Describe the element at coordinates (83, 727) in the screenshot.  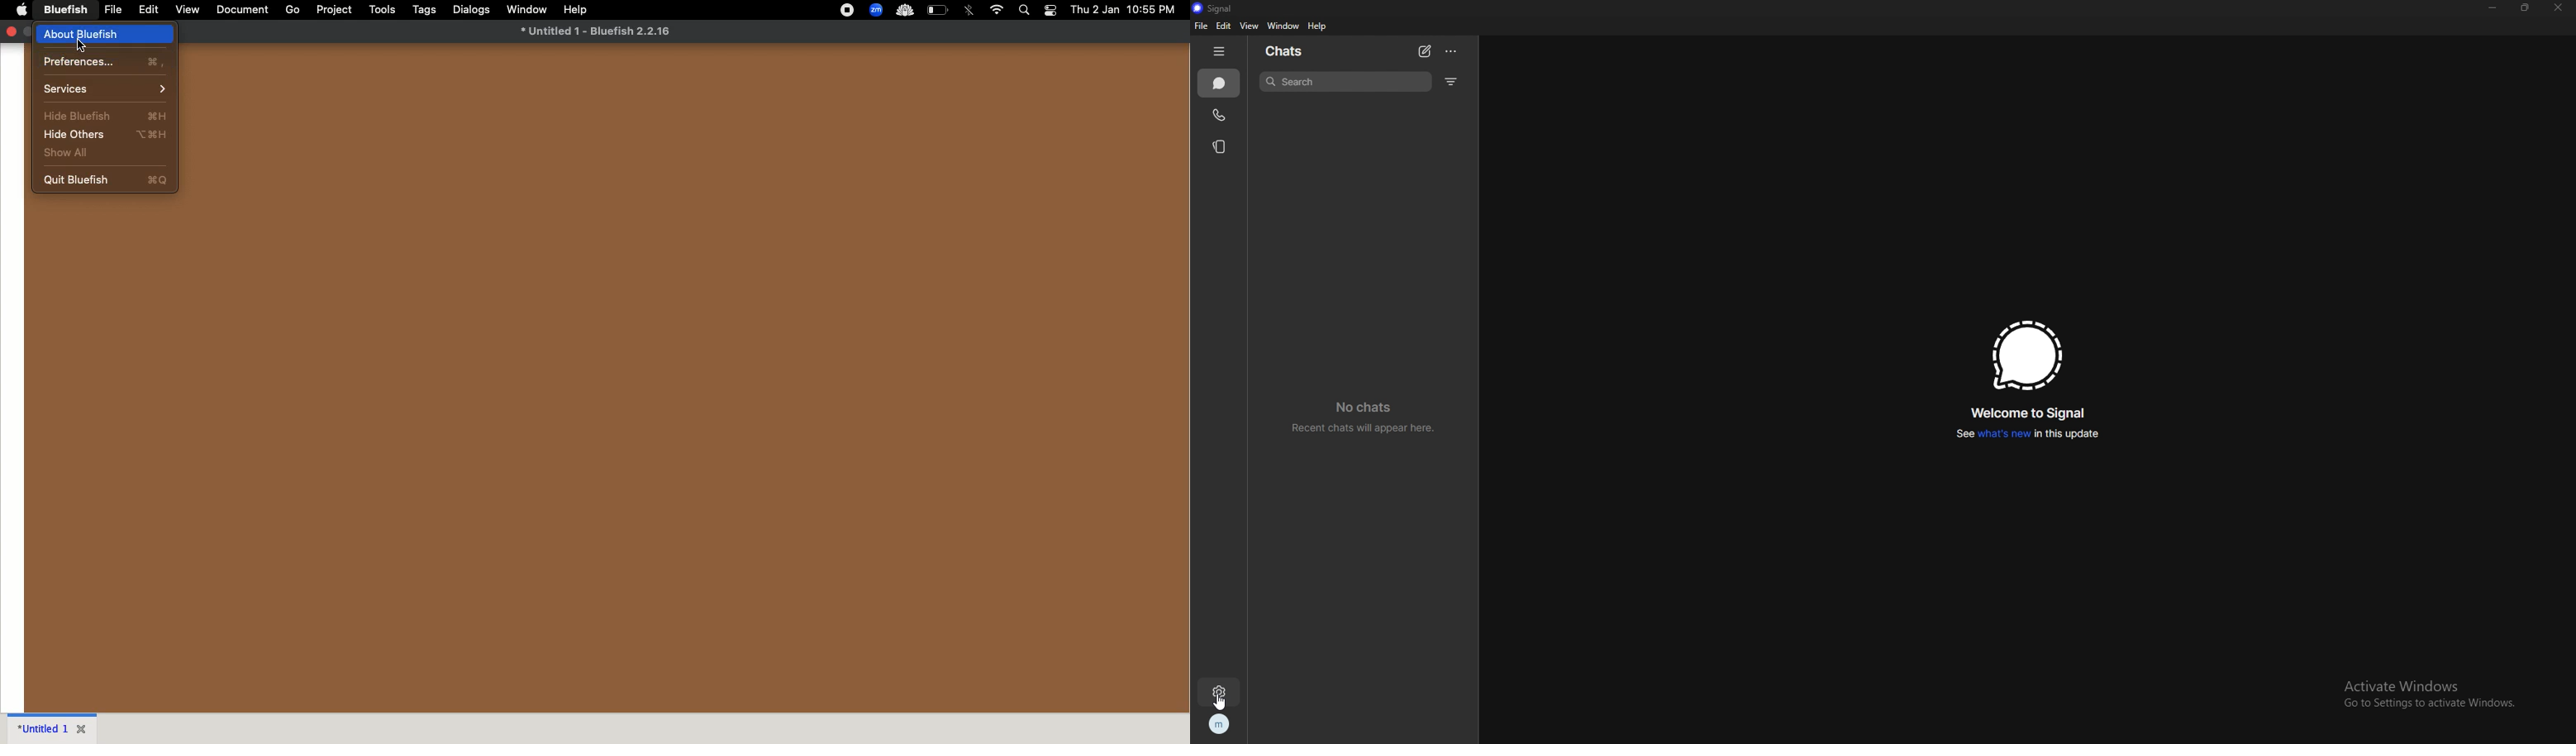
I see `close` at that location.